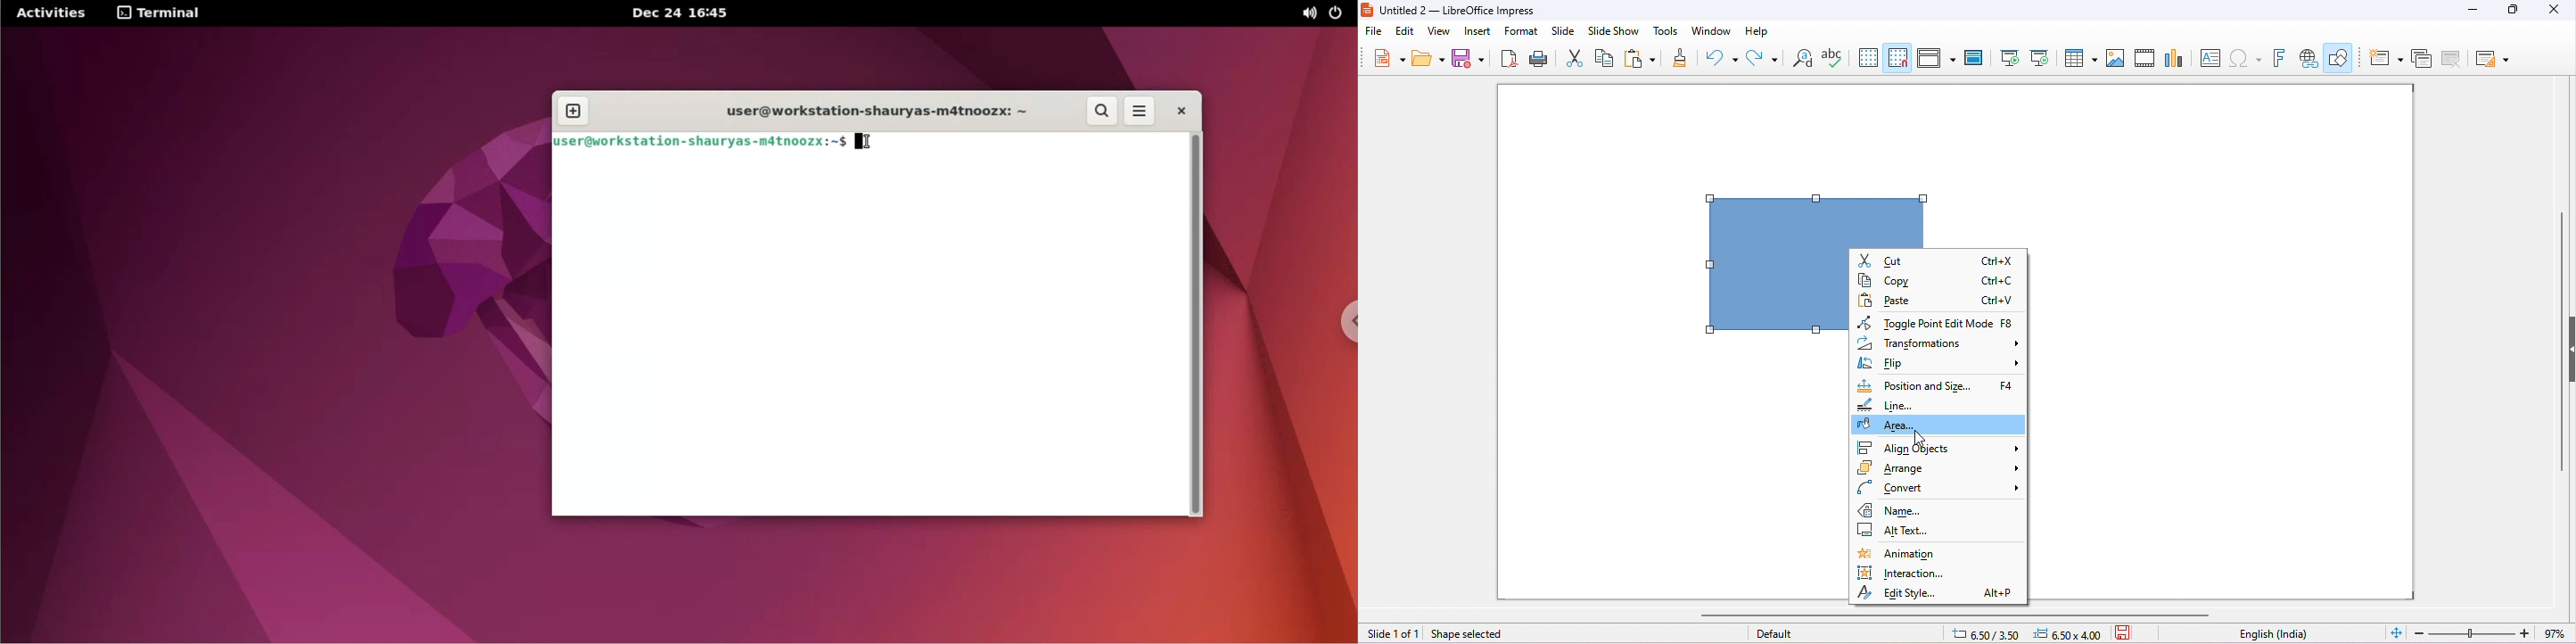 Image resolution: width=2576 pixels, height=644 pixels. What do you see at coordinates (1466, 57) in the screenshot?
I see `save` at bounding box center [1466, 57].